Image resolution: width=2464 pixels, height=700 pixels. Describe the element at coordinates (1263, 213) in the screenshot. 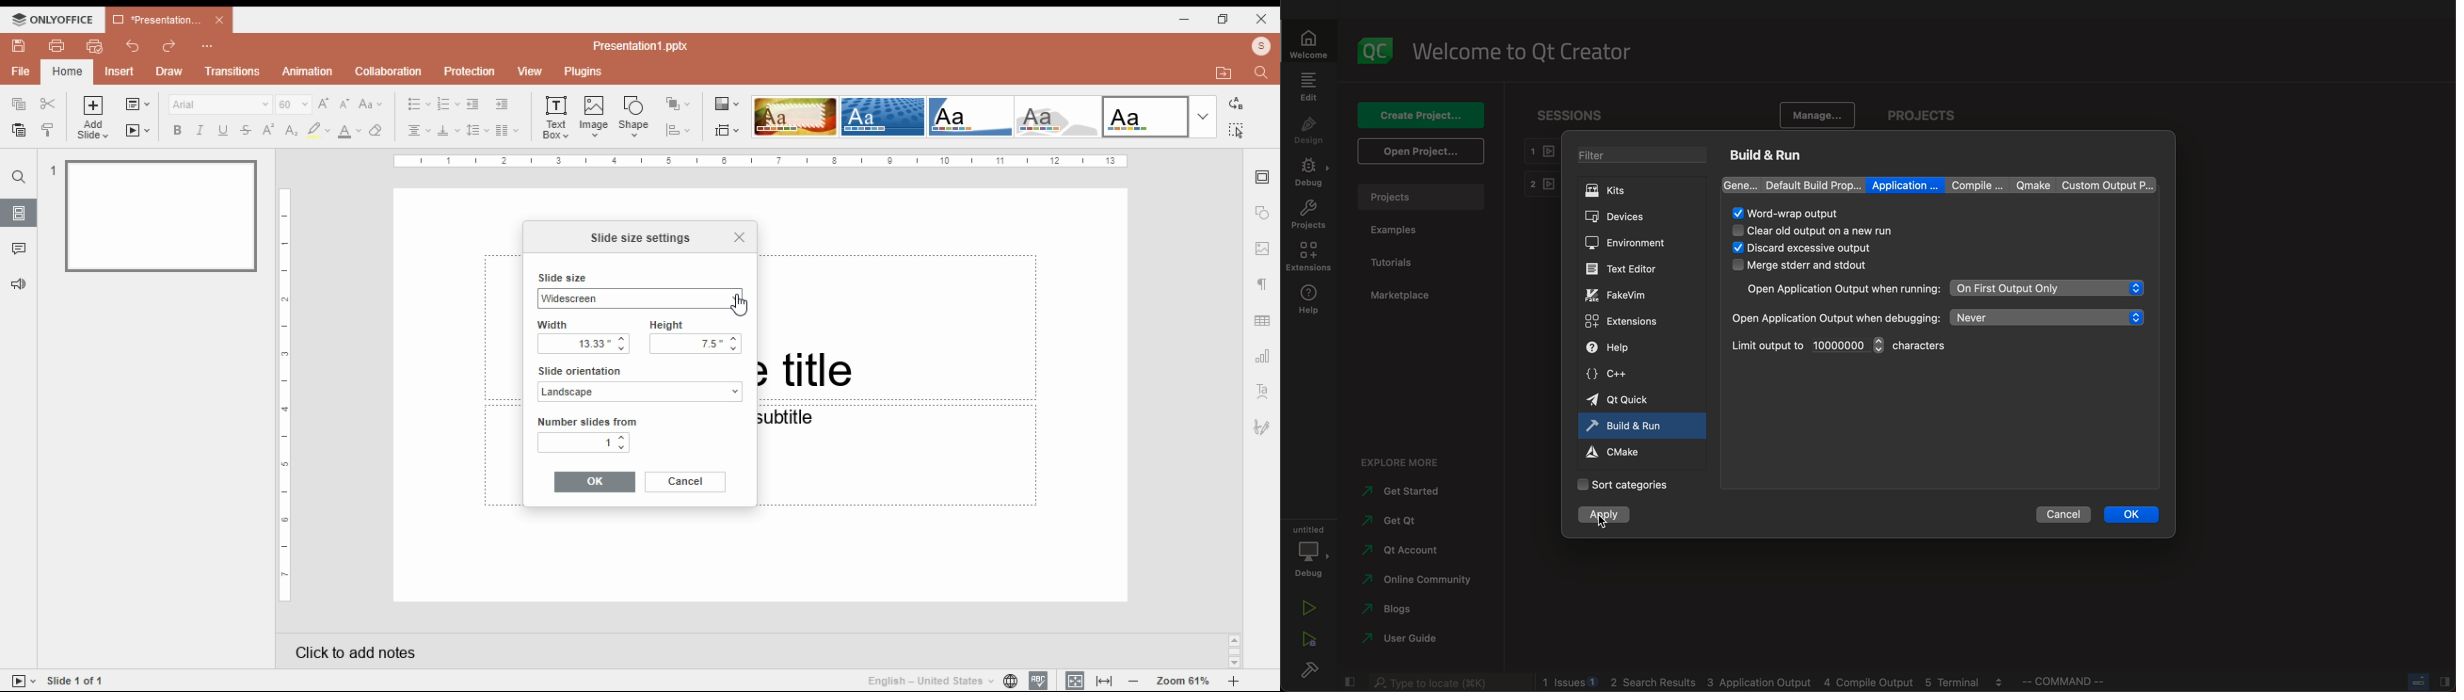

I see `shape settings` at that location.